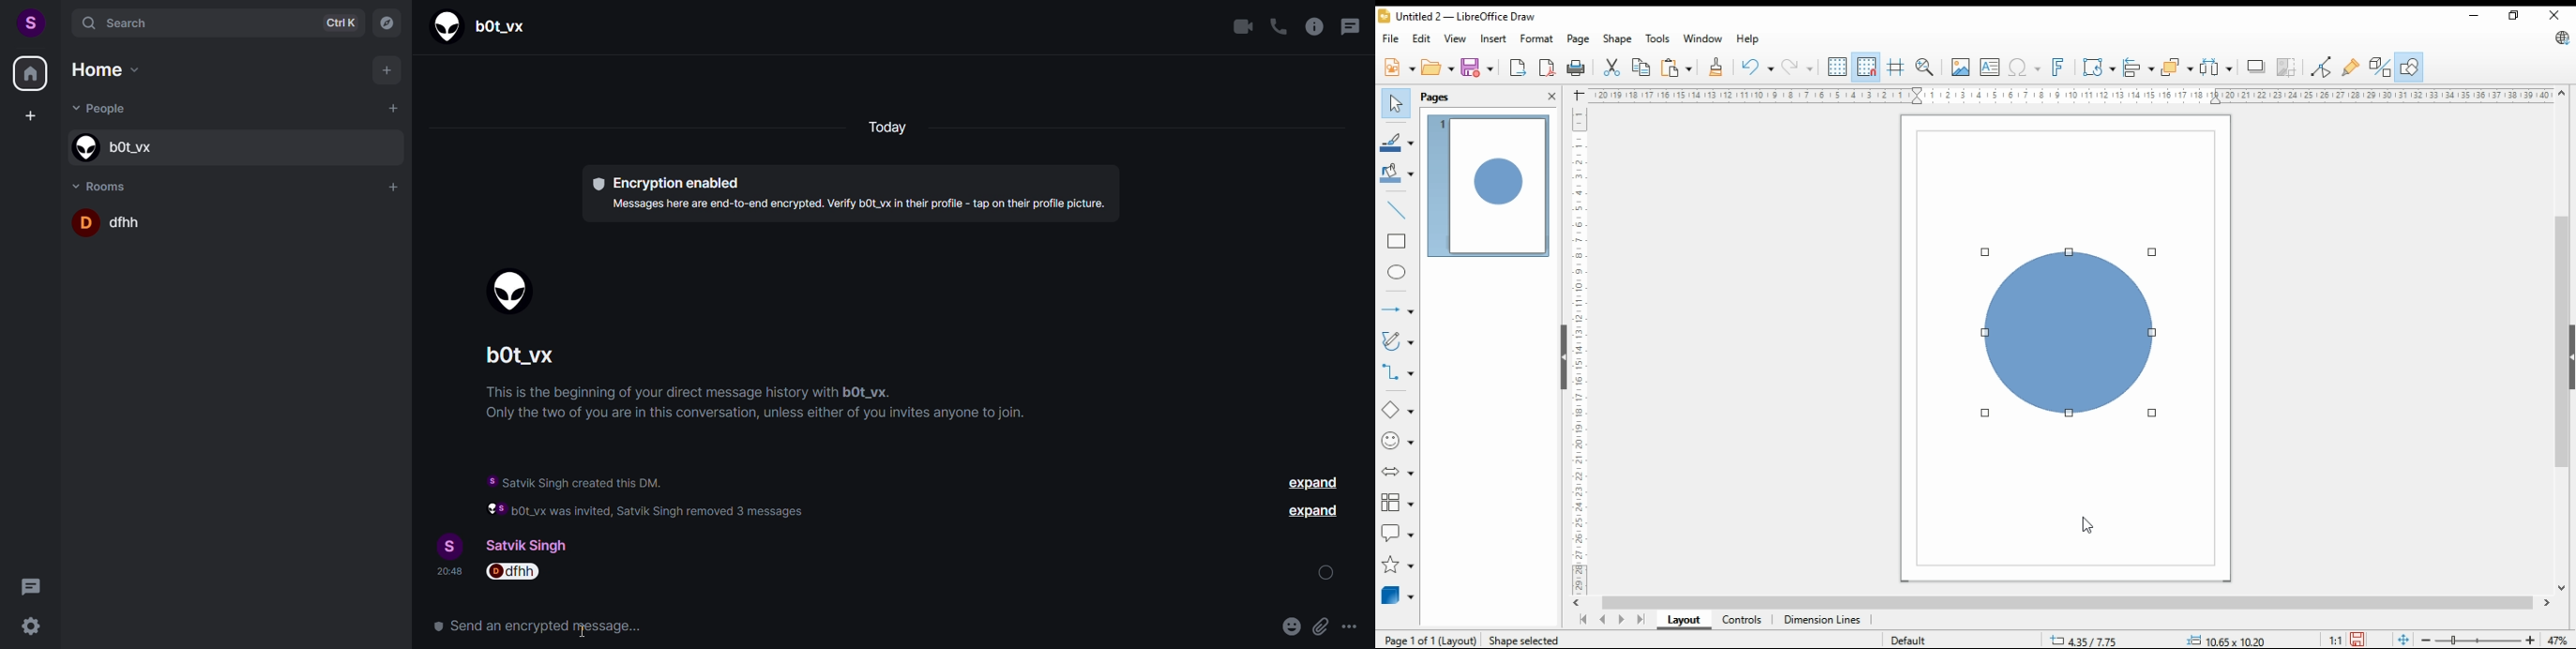 Image resolution: width=2576 pixels, height=672 pixels. What do you see at coordinates (1703, 38) in the screenshot?
I see `window` at bounding box center [1703, 38].